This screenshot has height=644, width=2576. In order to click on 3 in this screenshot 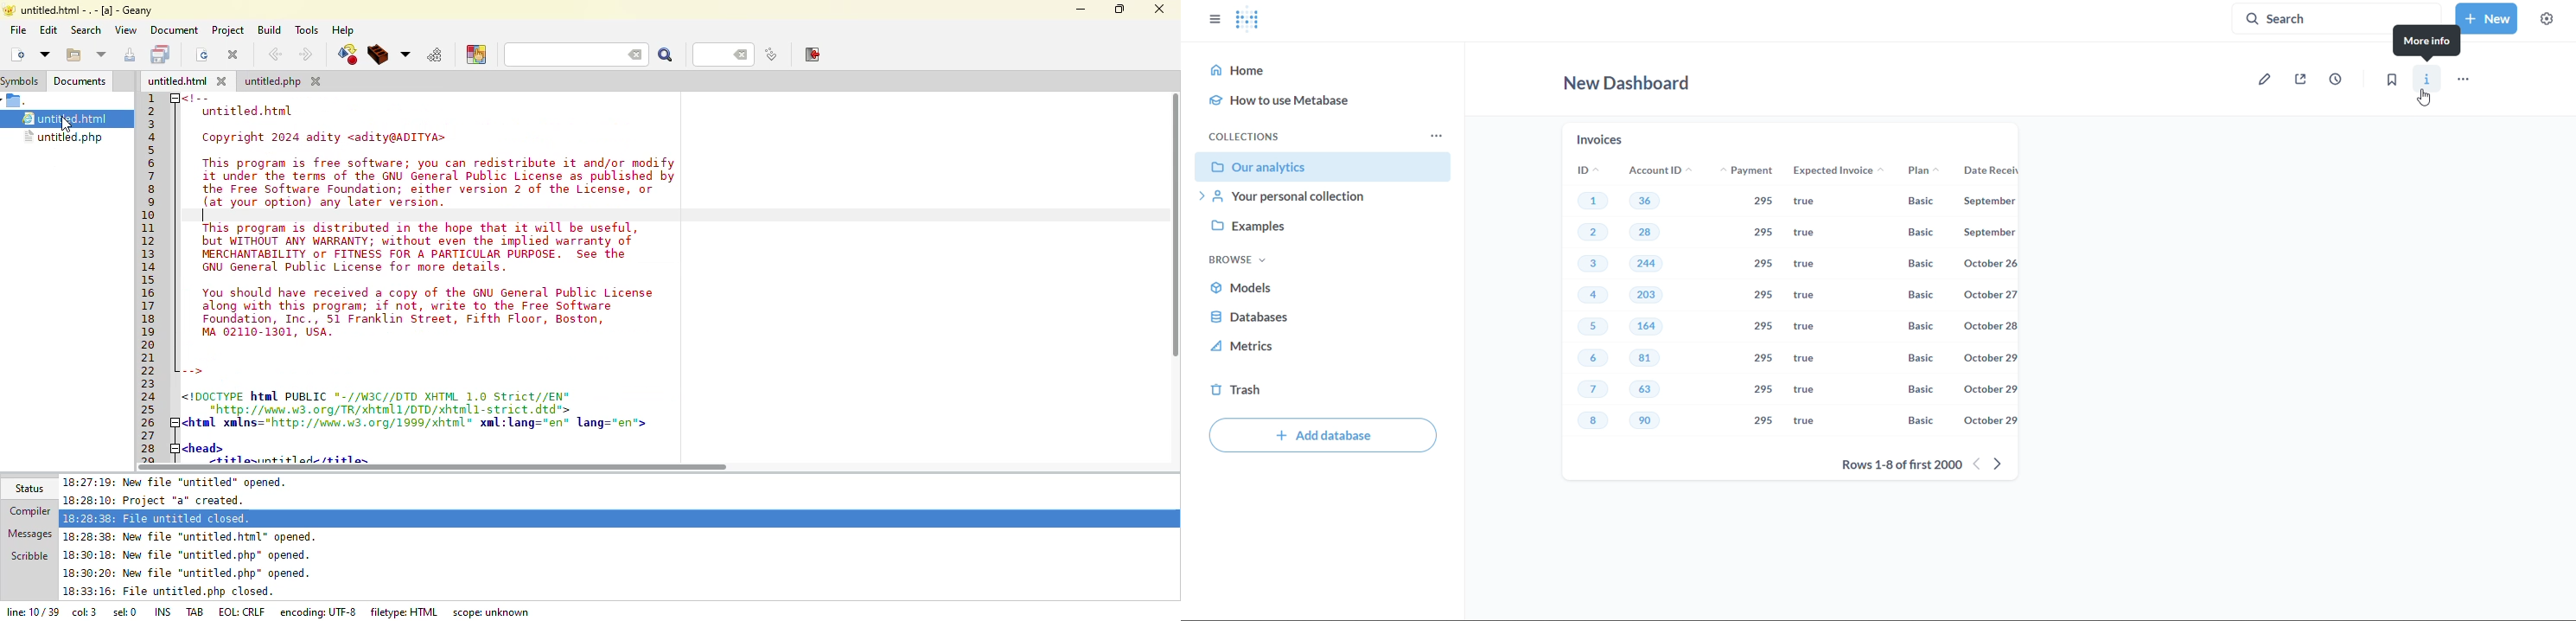, I will do `click(1590, 265)`.